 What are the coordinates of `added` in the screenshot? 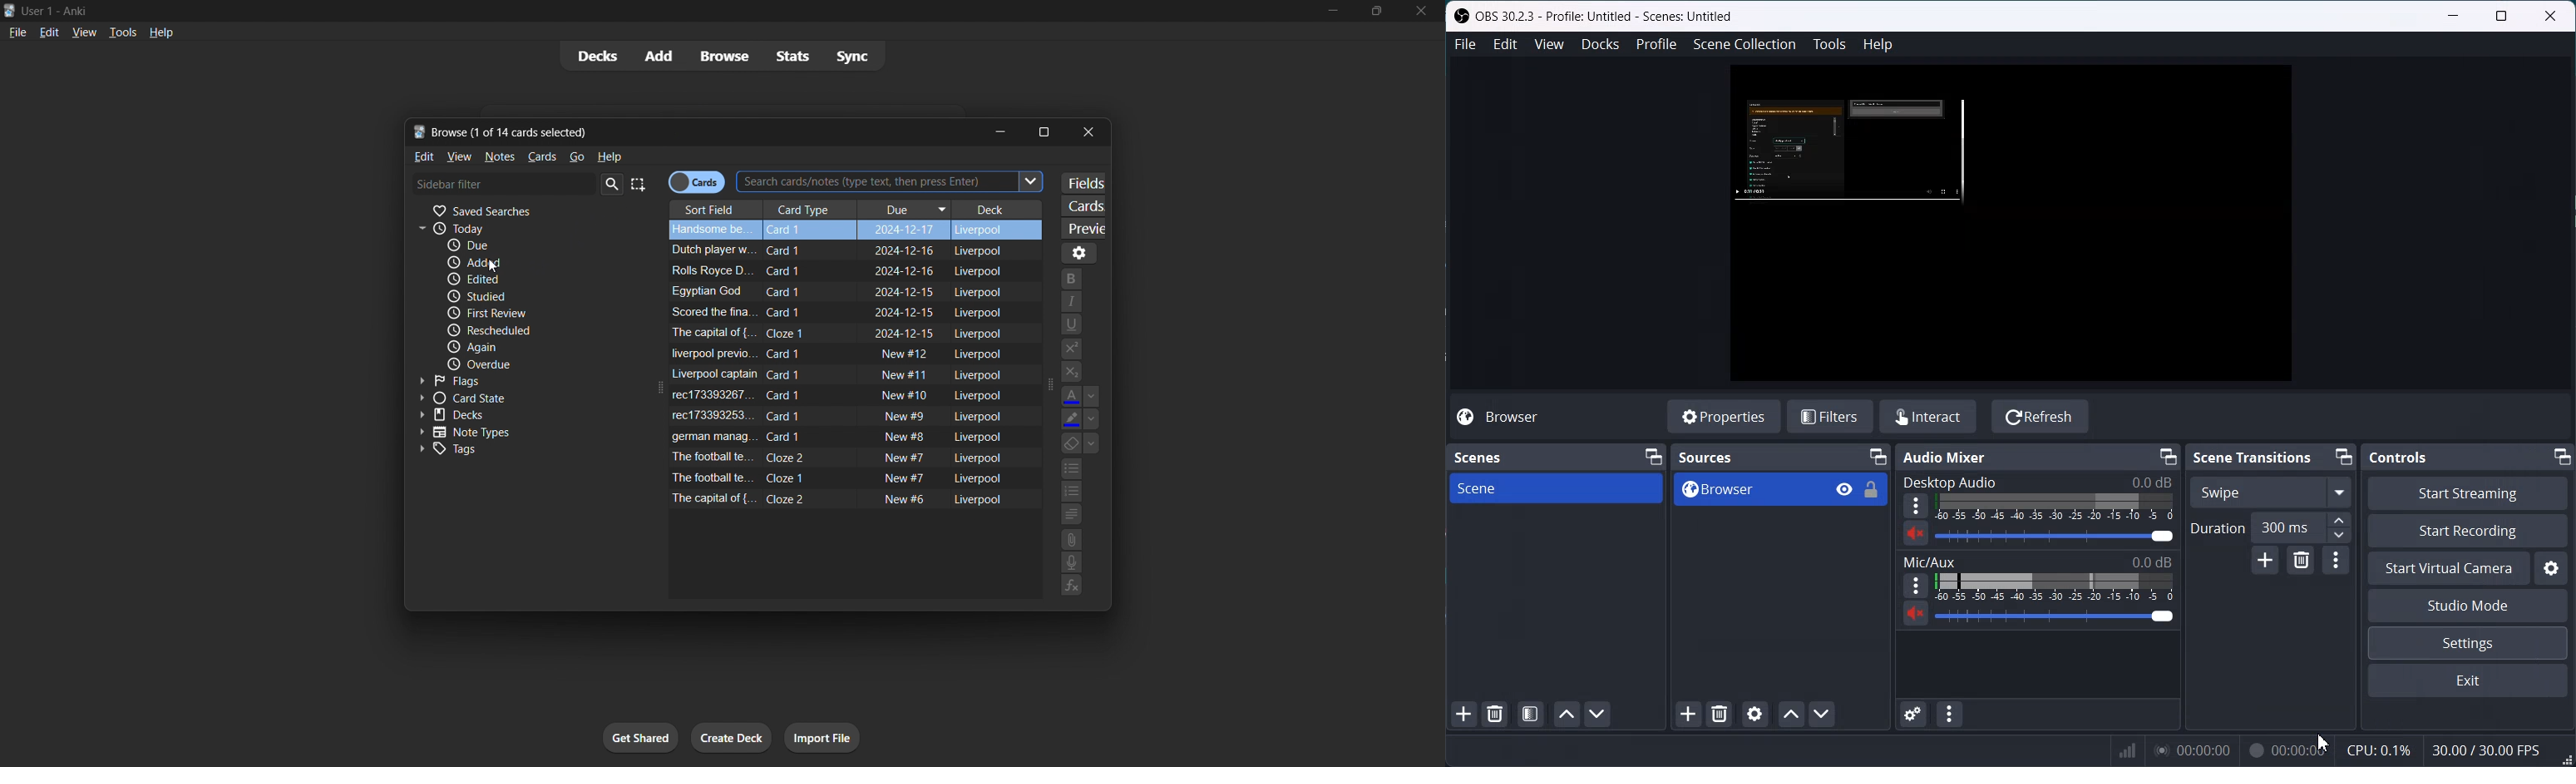 It's located at (518, 264).